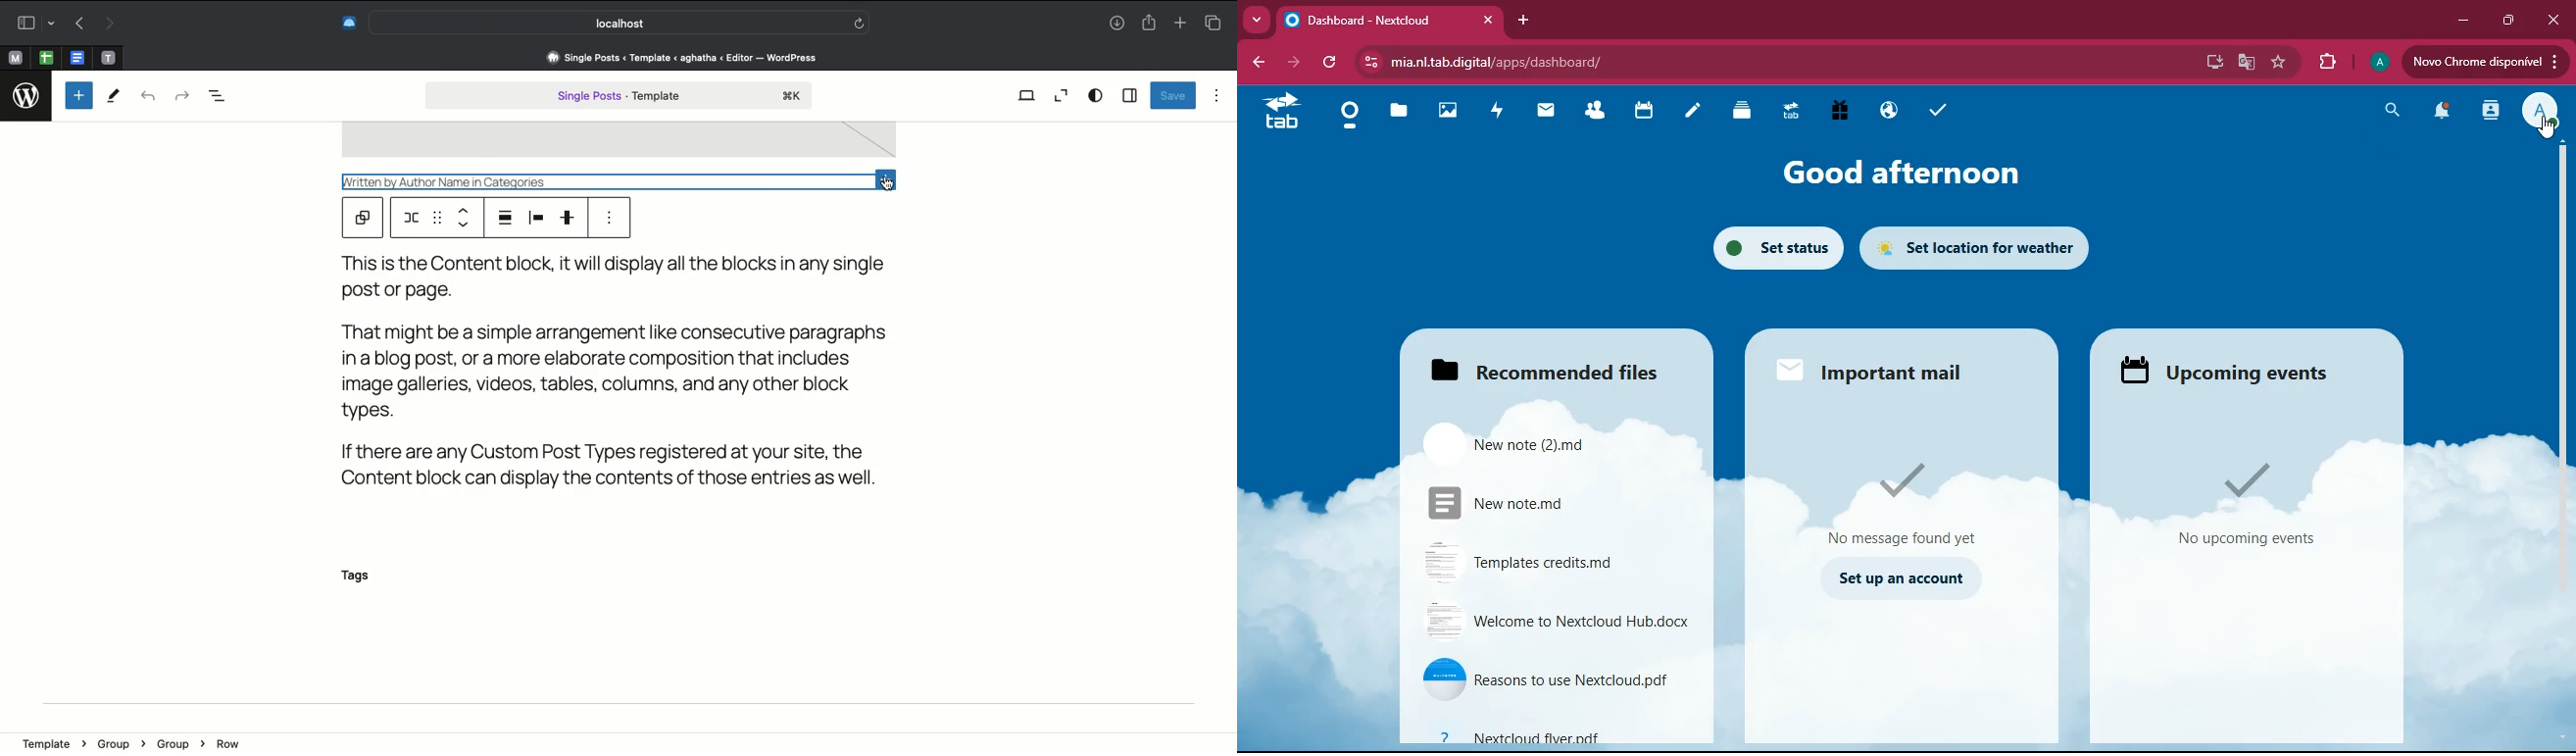  I want to click on logo, so click(27, 92).